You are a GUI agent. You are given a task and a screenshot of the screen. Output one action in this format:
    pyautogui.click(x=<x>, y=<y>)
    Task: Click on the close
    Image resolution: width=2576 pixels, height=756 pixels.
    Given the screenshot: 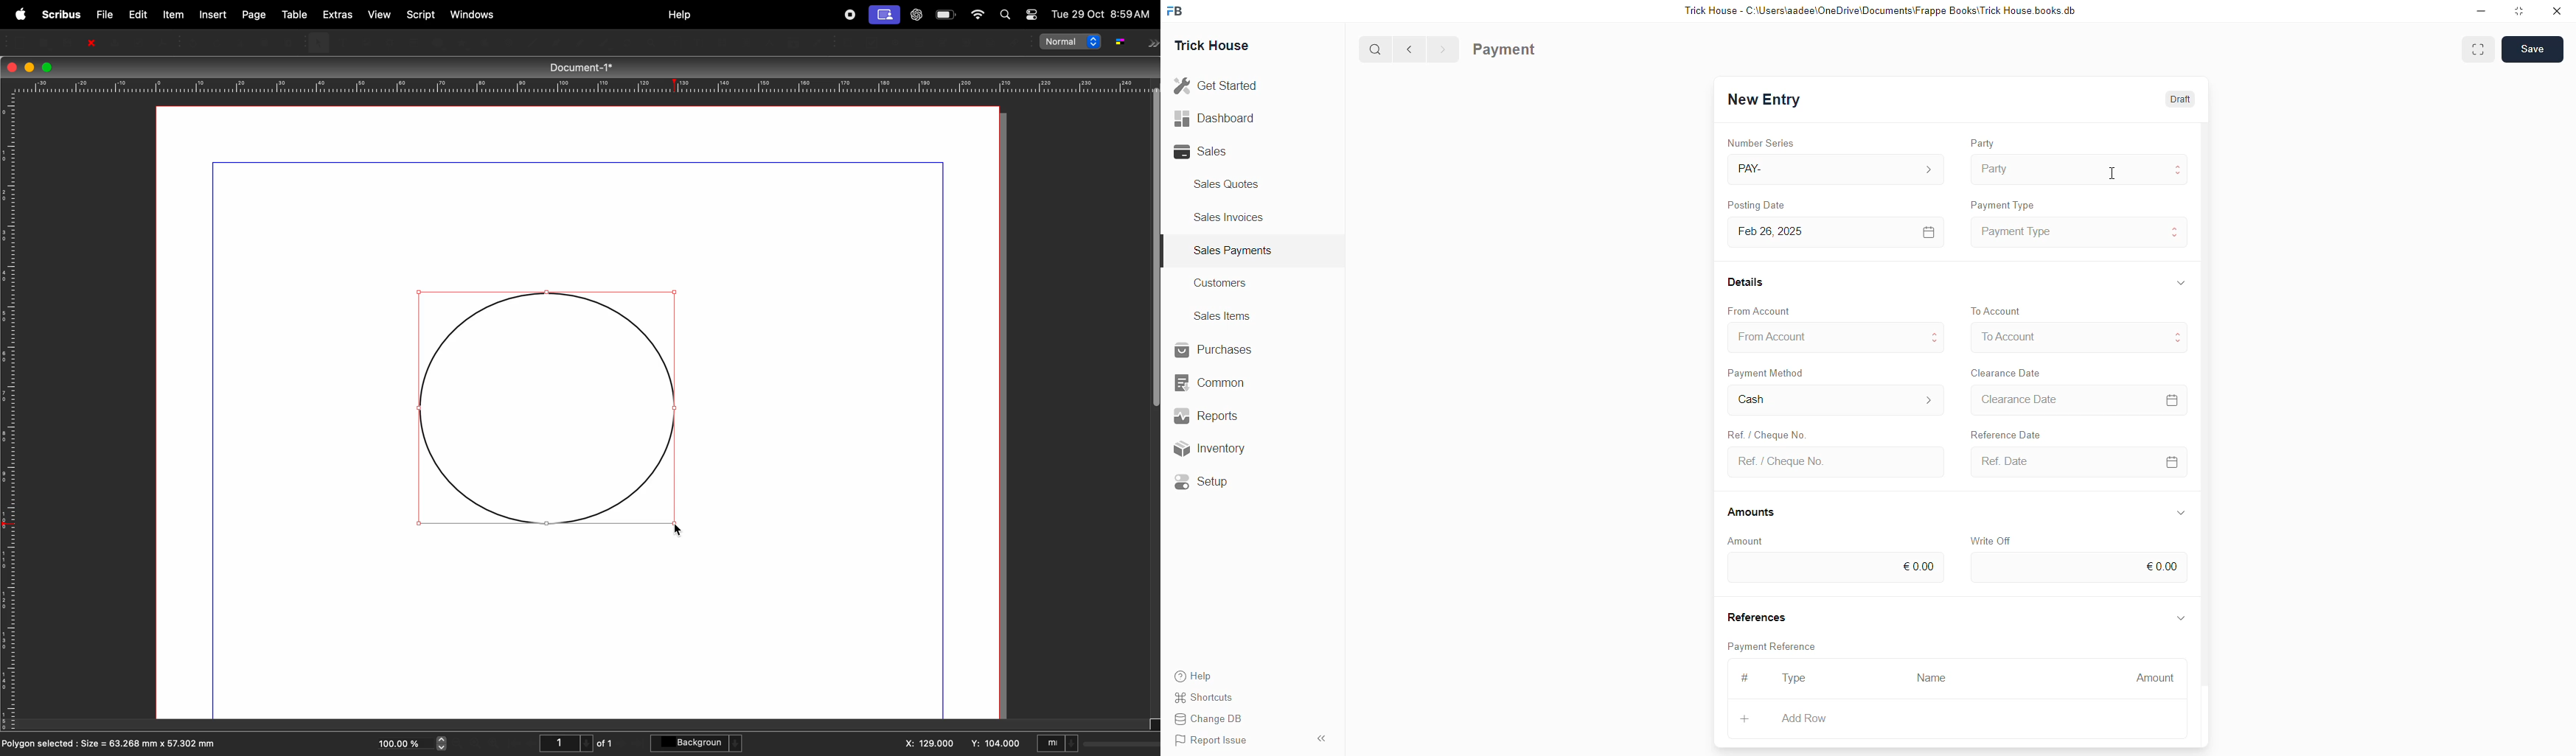 What is the action you would take?
    pyautogui.click(x=91, y=42)
    